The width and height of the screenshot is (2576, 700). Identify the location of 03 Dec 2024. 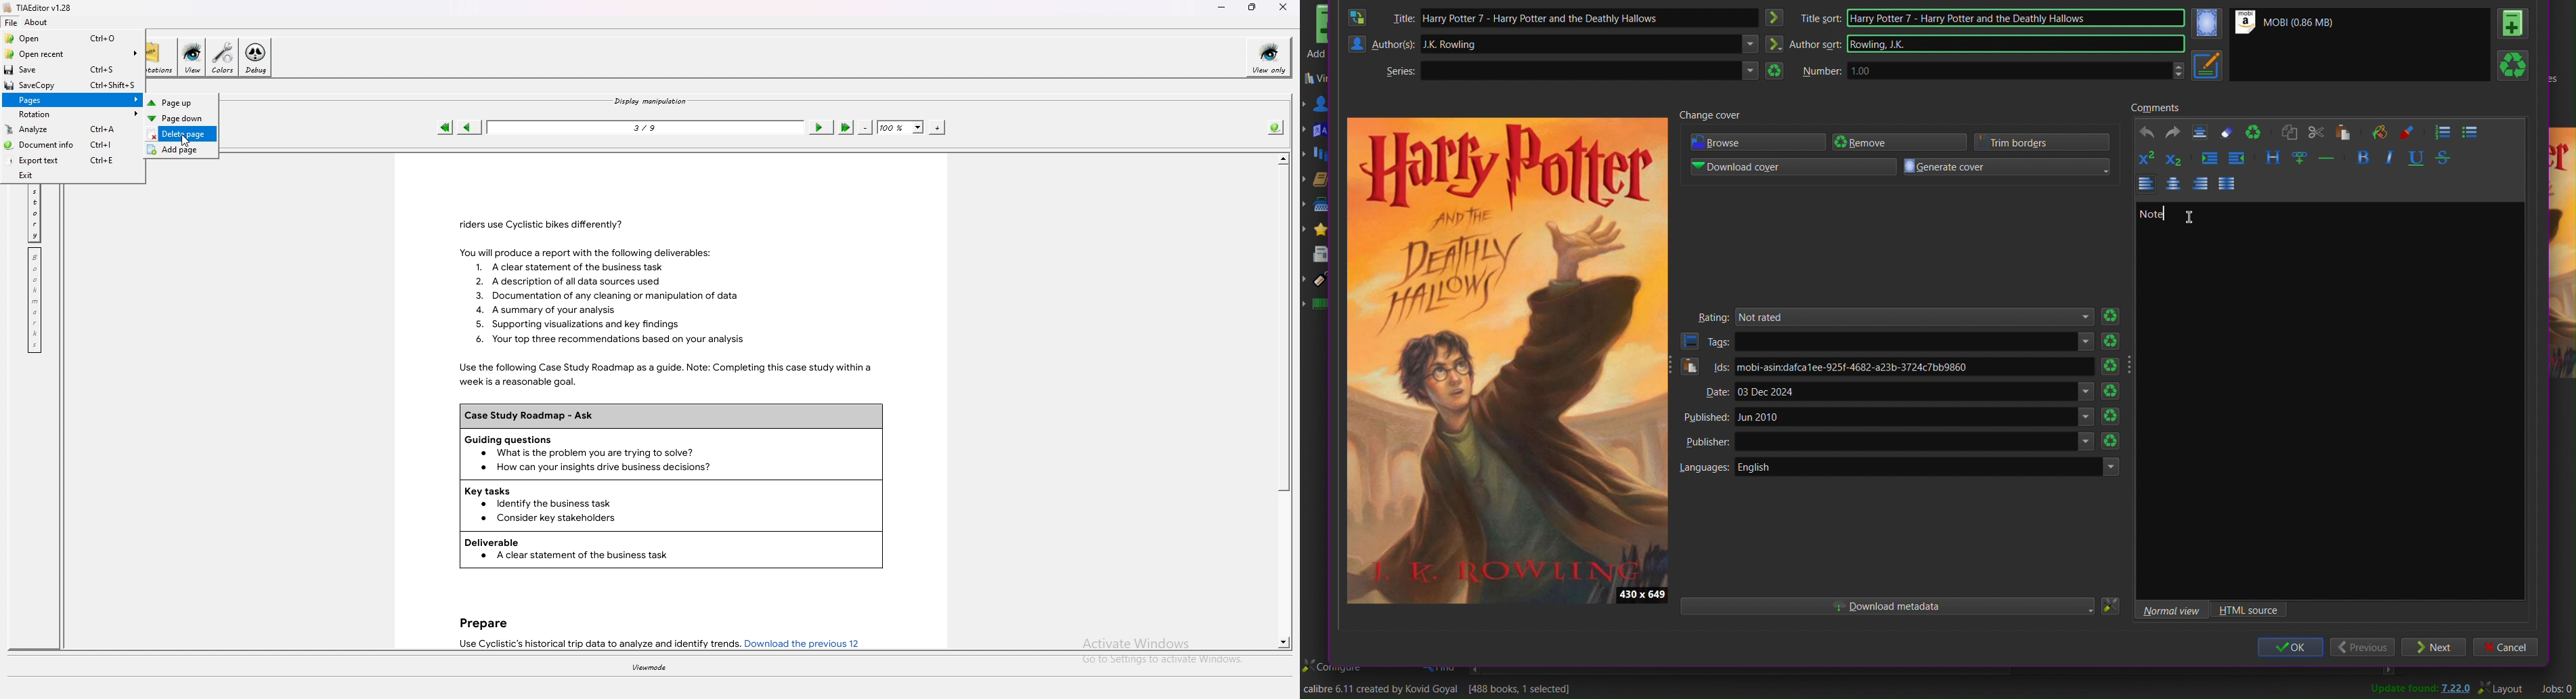
(1917, 393).